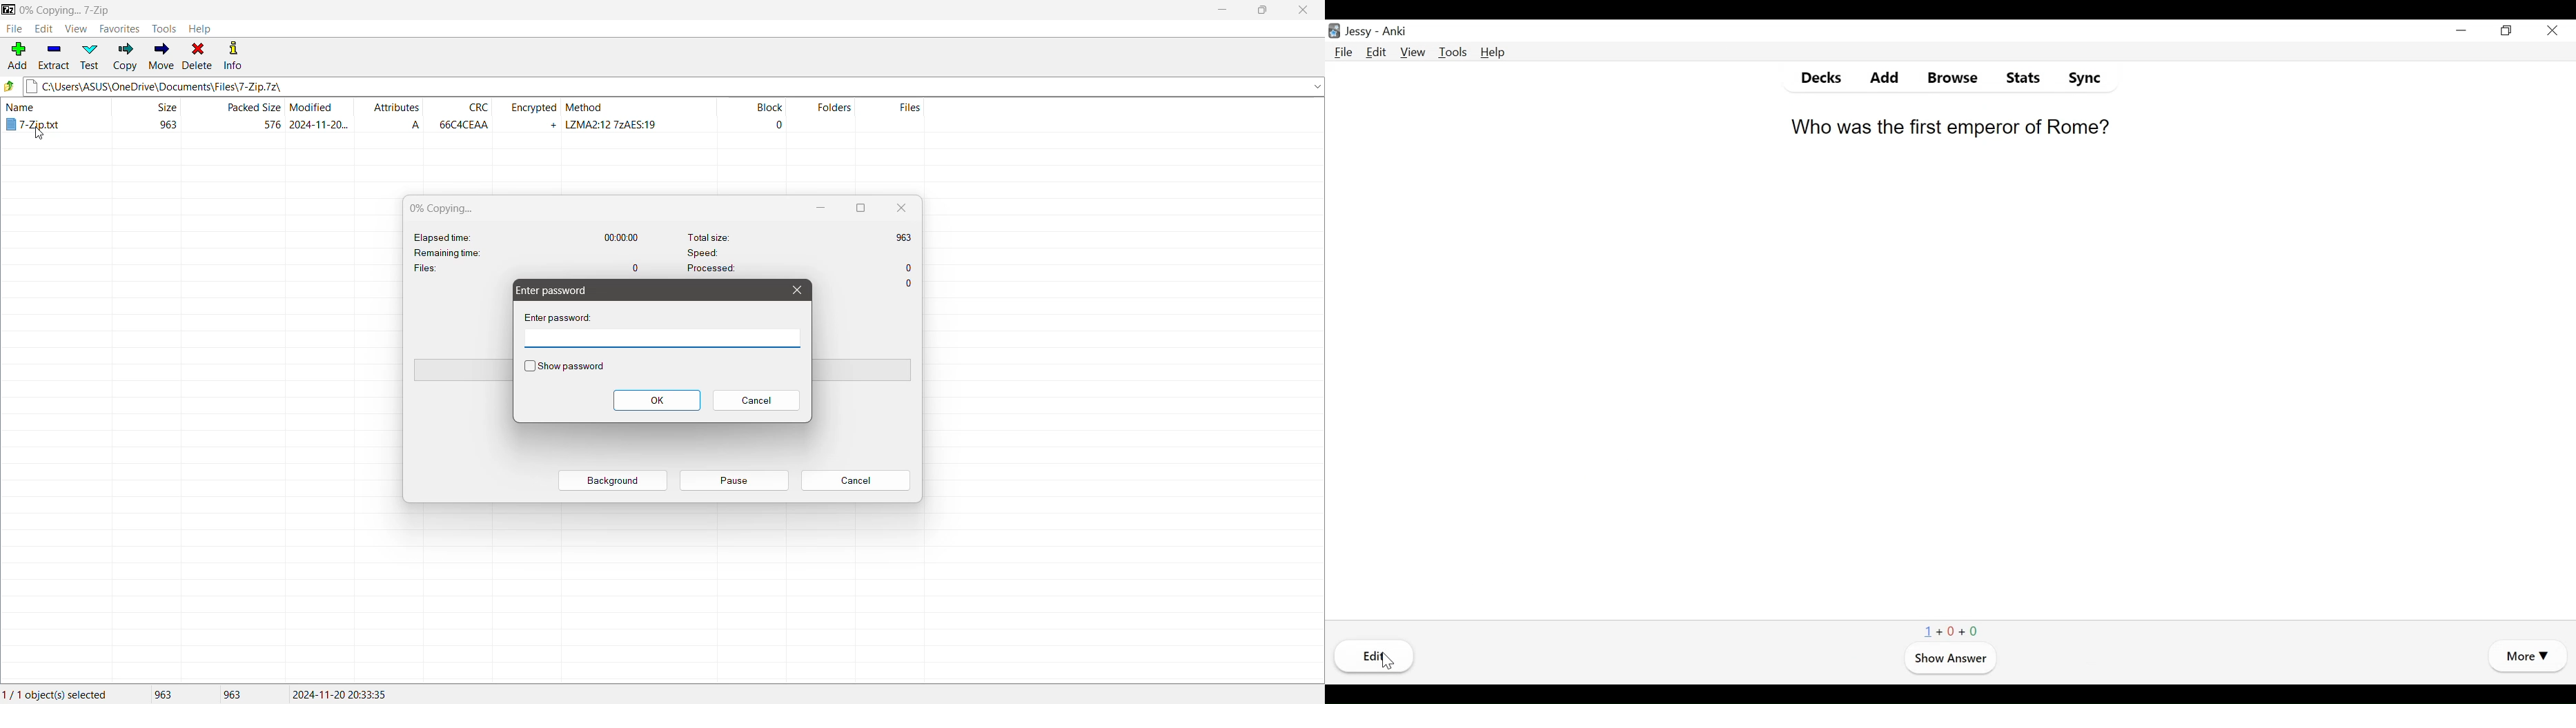 The image size is (2576, 728). I want to click on Show Answer, so click(1949, 659).